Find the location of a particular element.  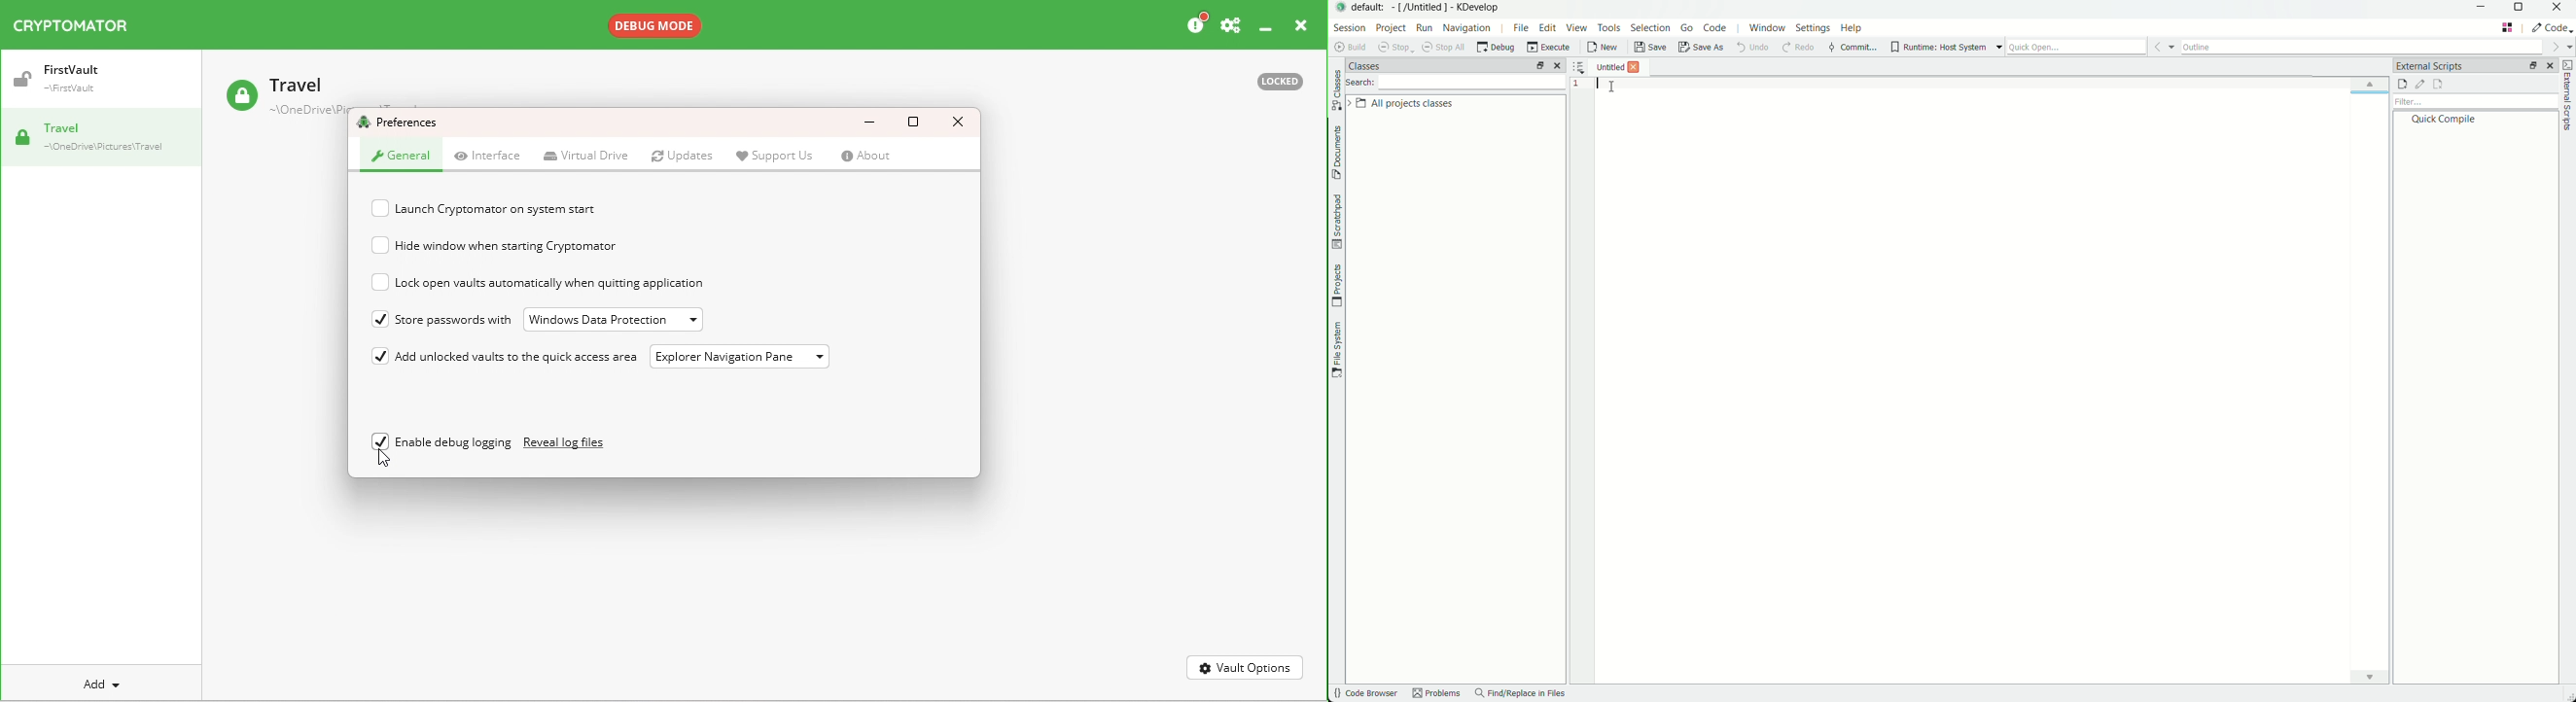

Support us is located at coordinates (774, 155).